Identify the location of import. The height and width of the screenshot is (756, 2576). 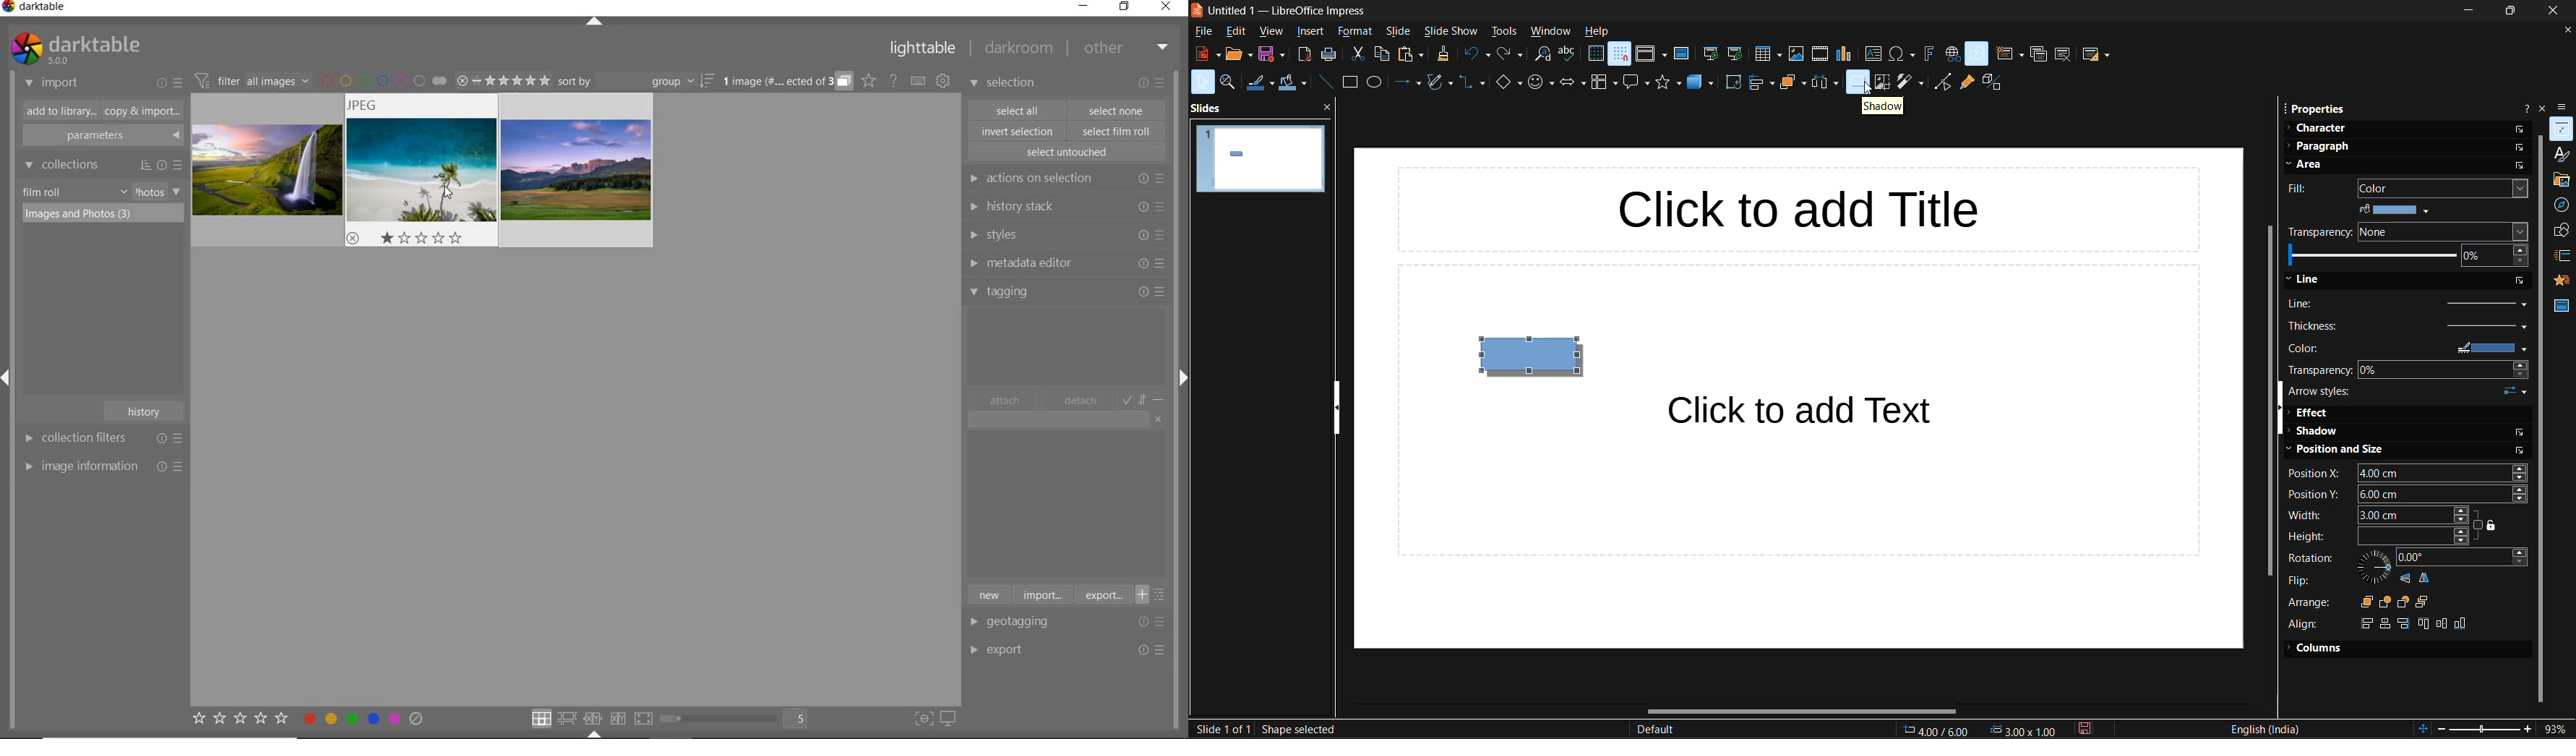
(52, 84).